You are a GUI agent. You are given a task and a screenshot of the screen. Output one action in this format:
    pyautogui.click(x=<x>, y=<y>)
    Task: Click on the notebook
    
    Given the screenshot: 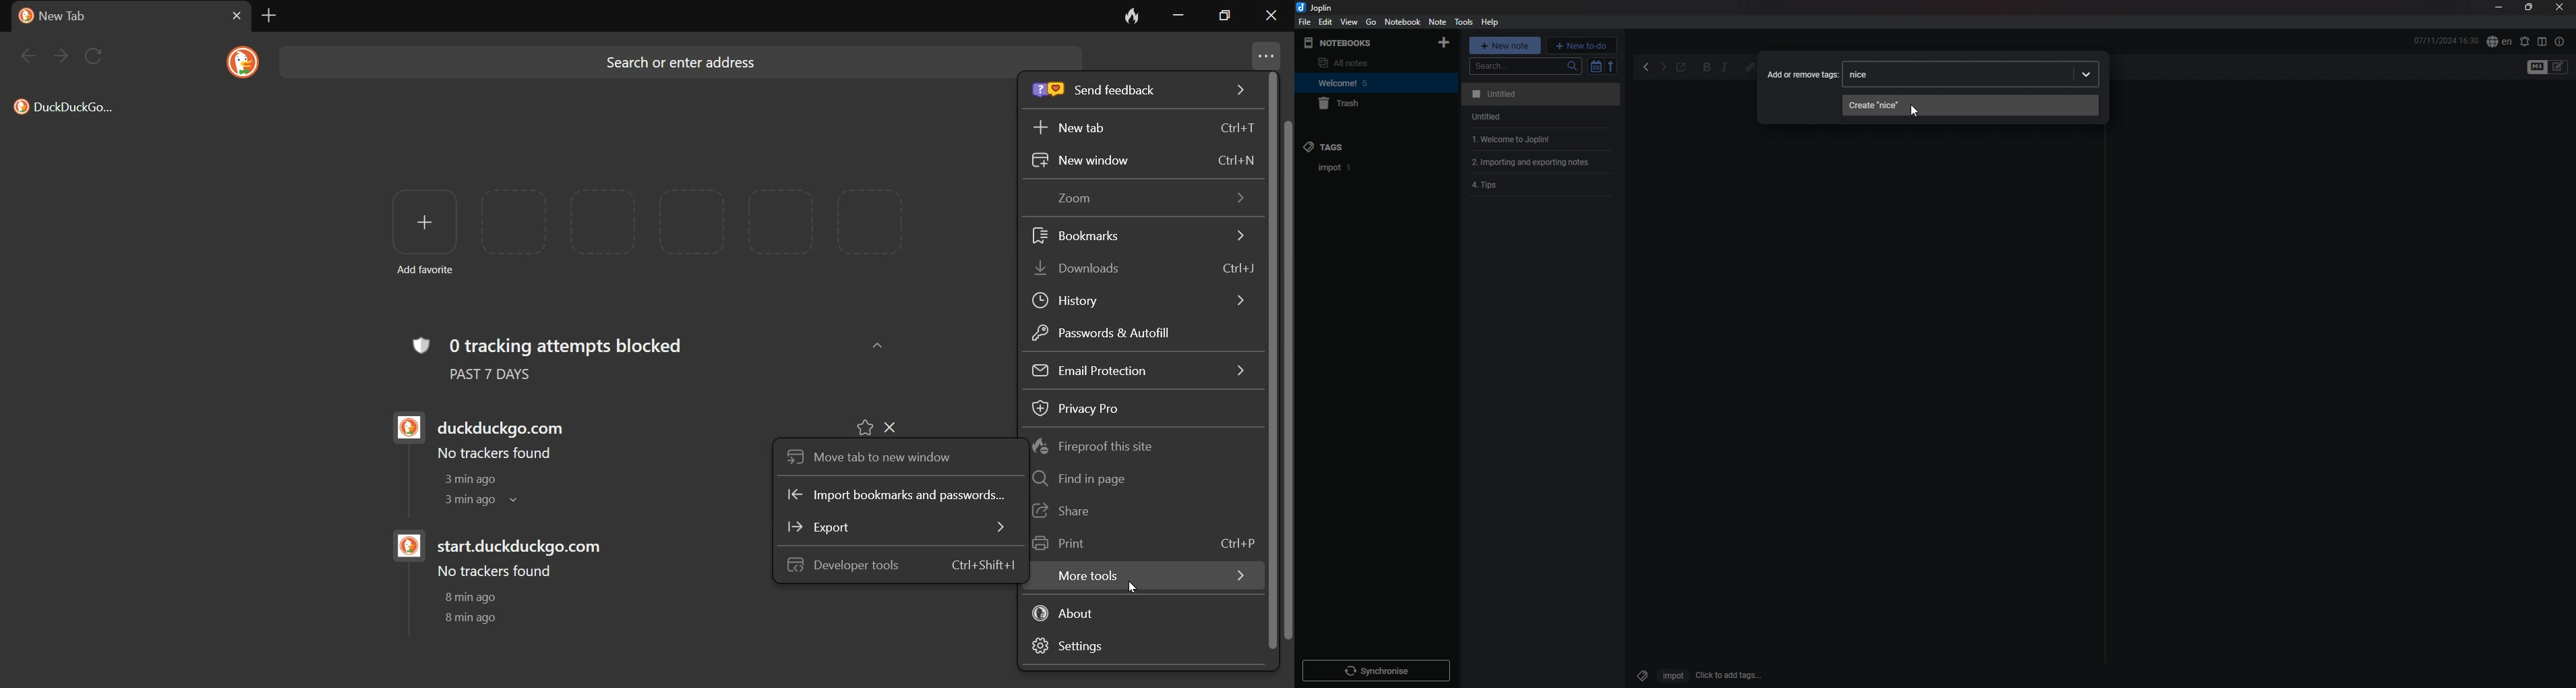 What is the action you would take?
    pyautogui.click(x=1362, y=83)
    